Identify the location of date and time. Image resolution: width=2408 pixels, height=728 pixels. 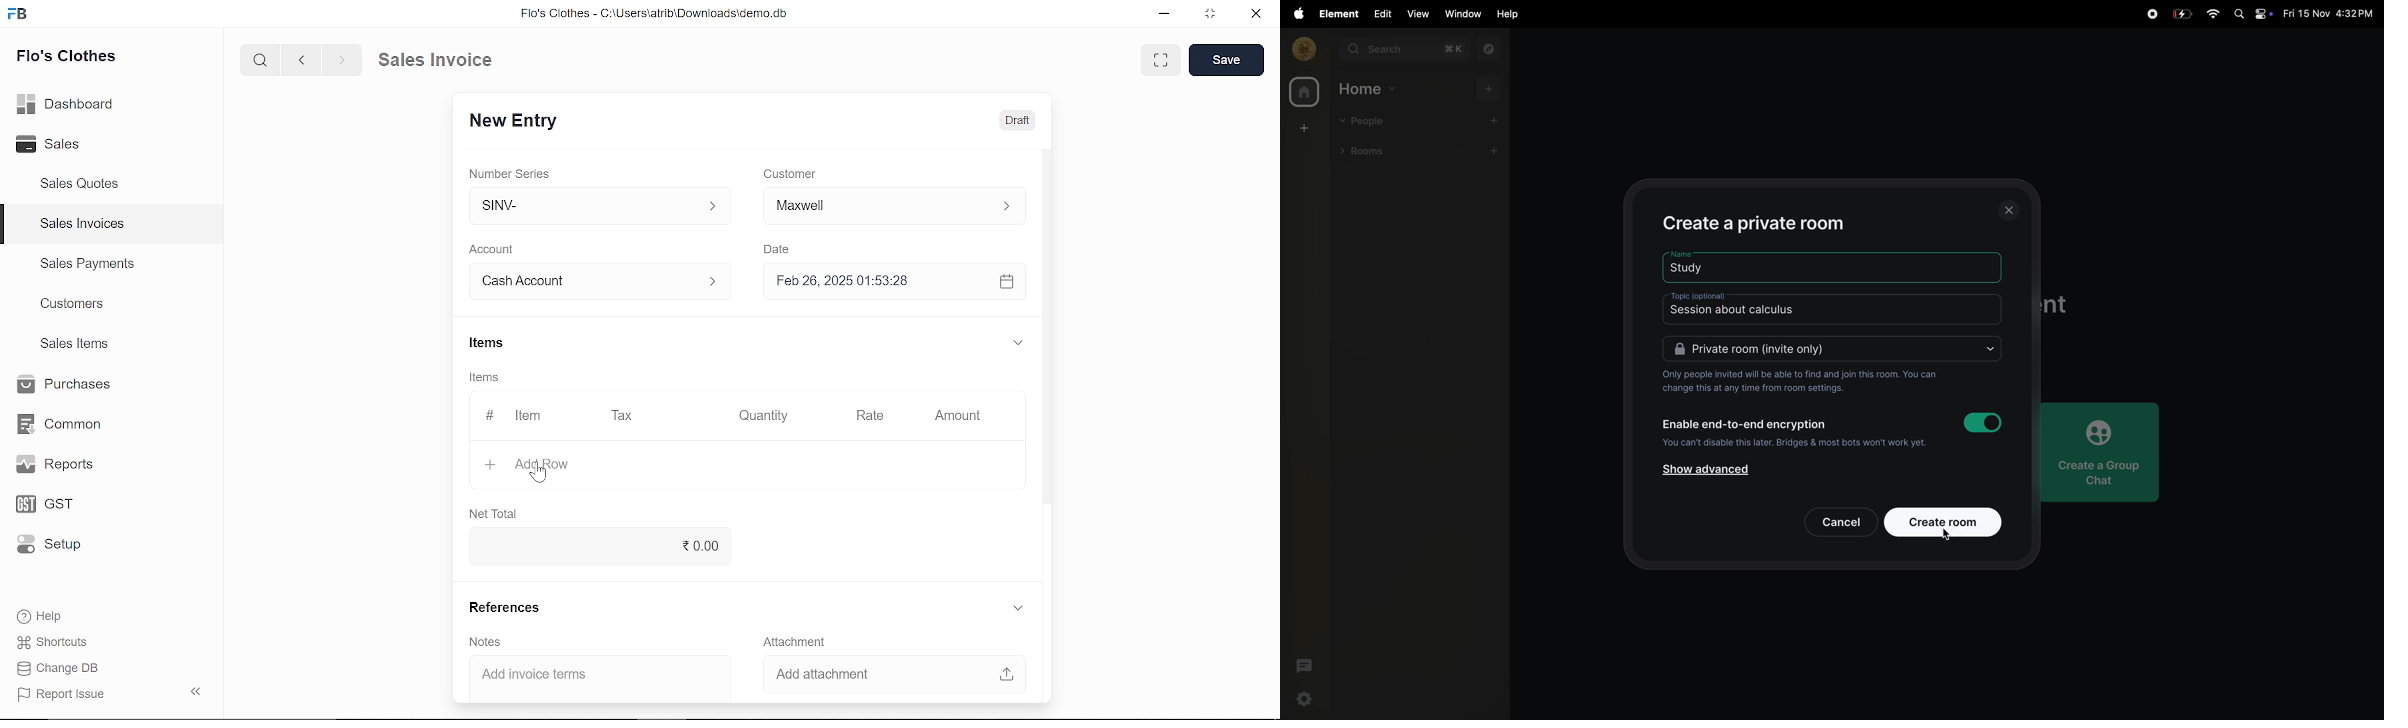
(2328, 14).